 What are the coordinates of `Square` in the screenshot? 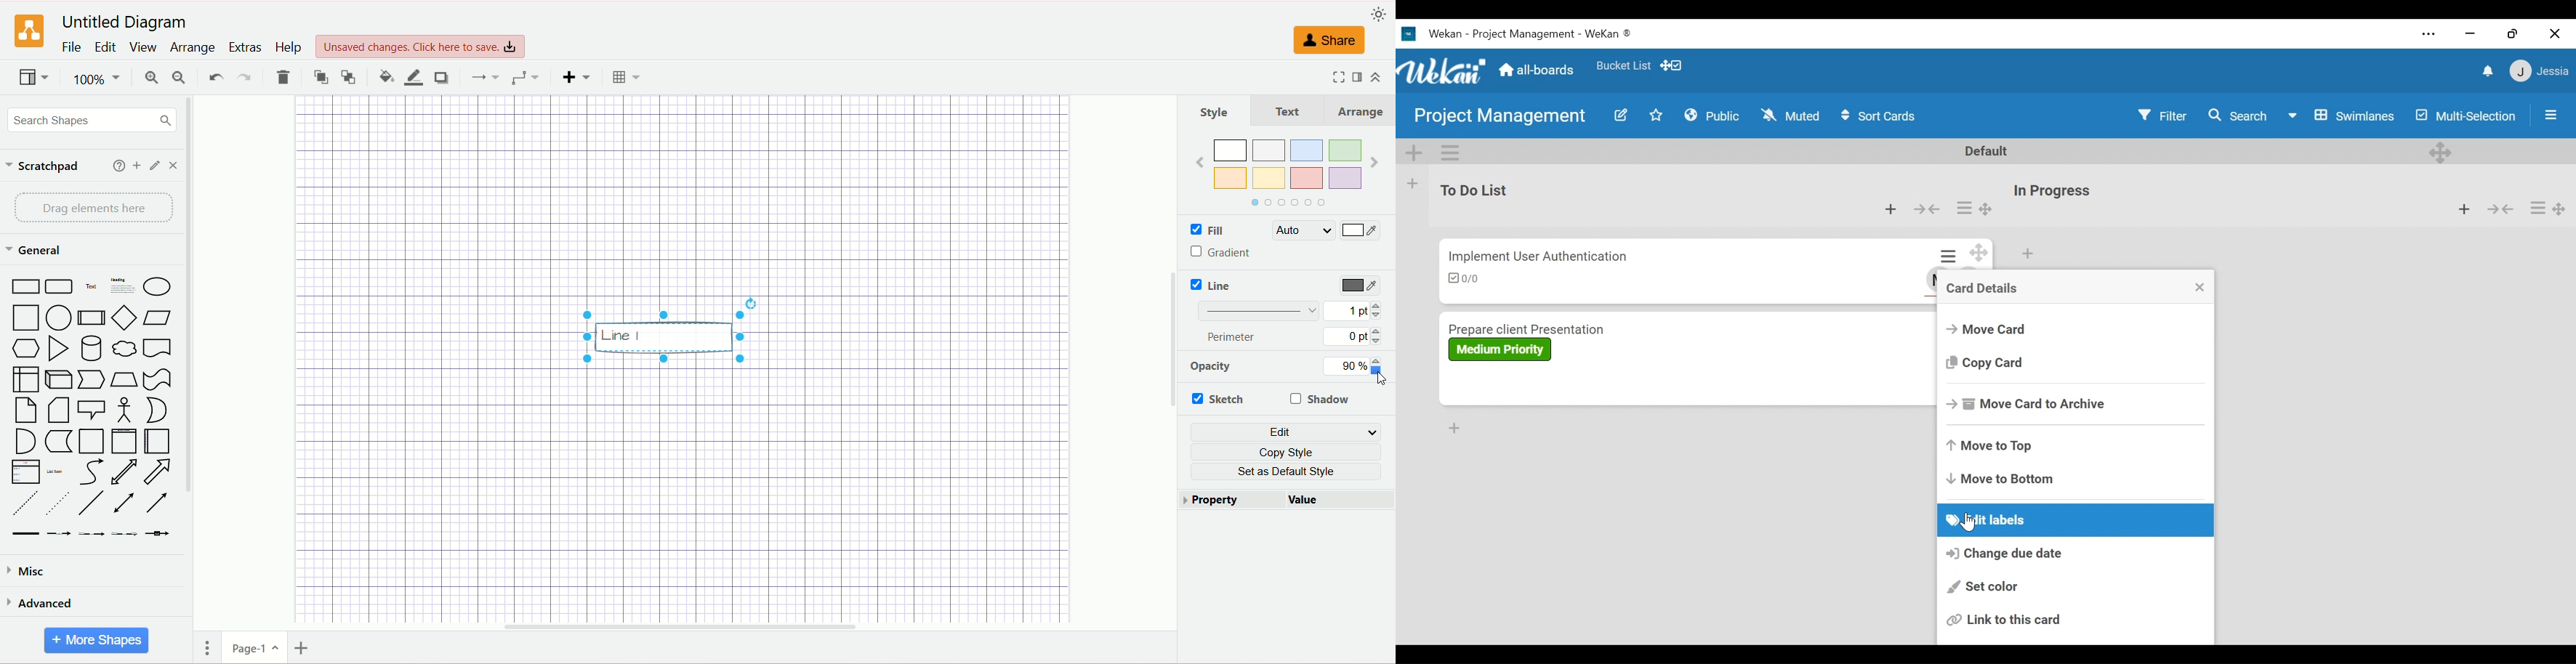 It's located at (24, 319).